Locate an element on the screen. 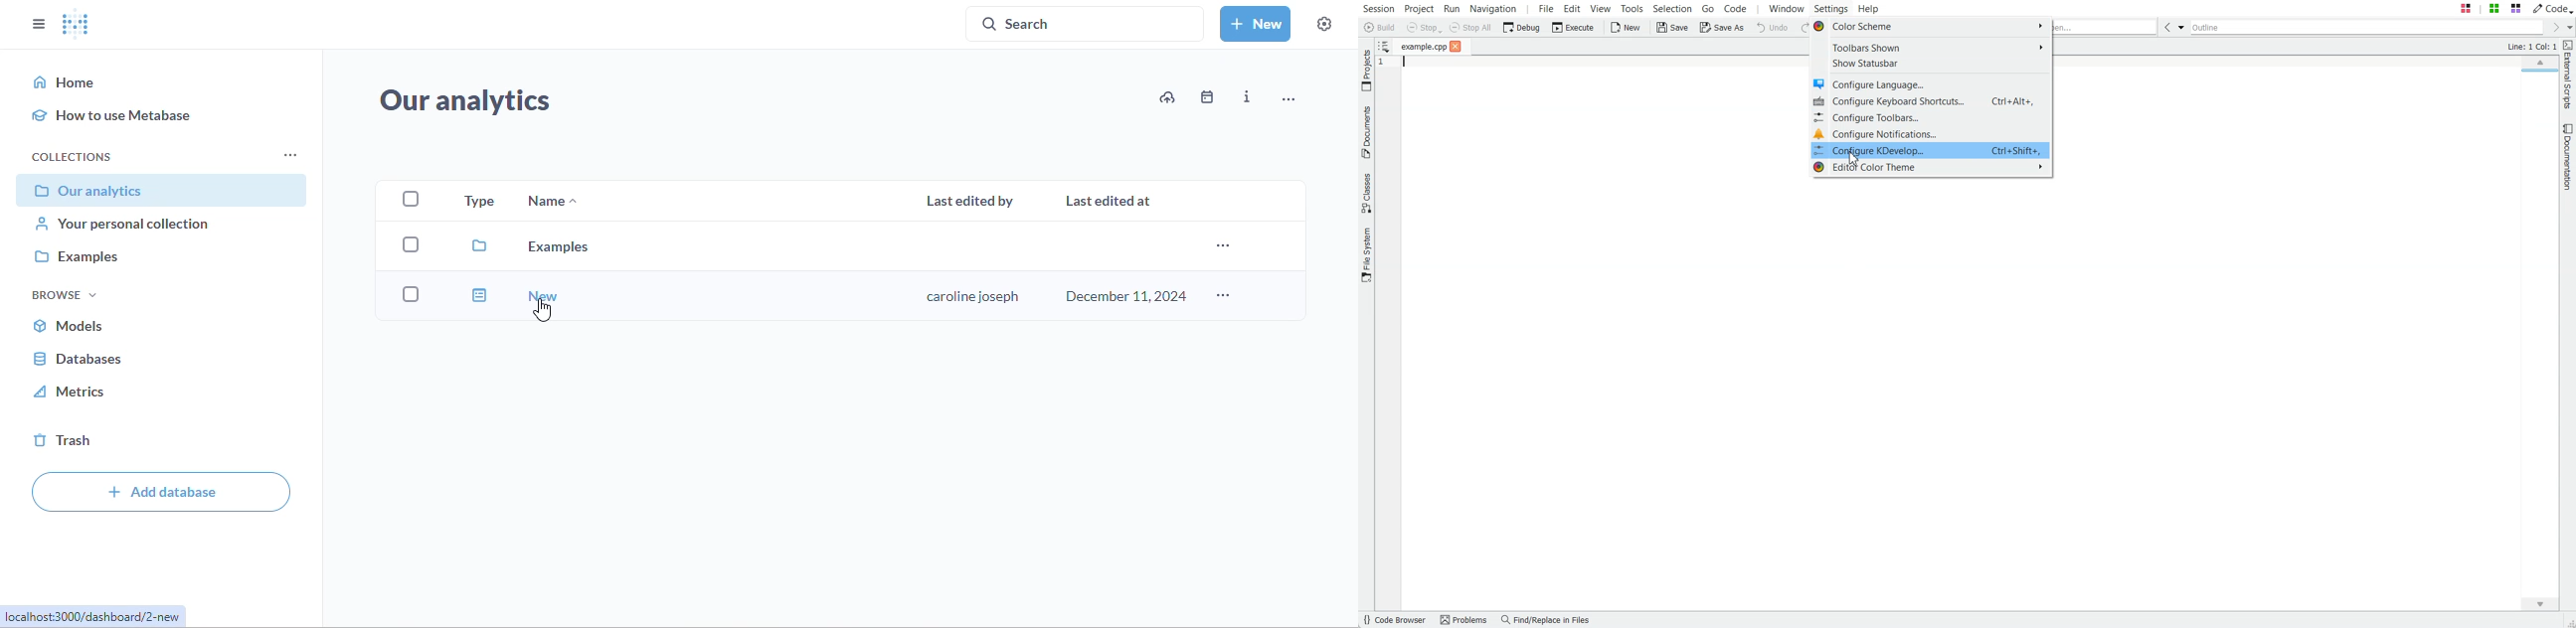  Debug is located at coordinates (1522, 27).